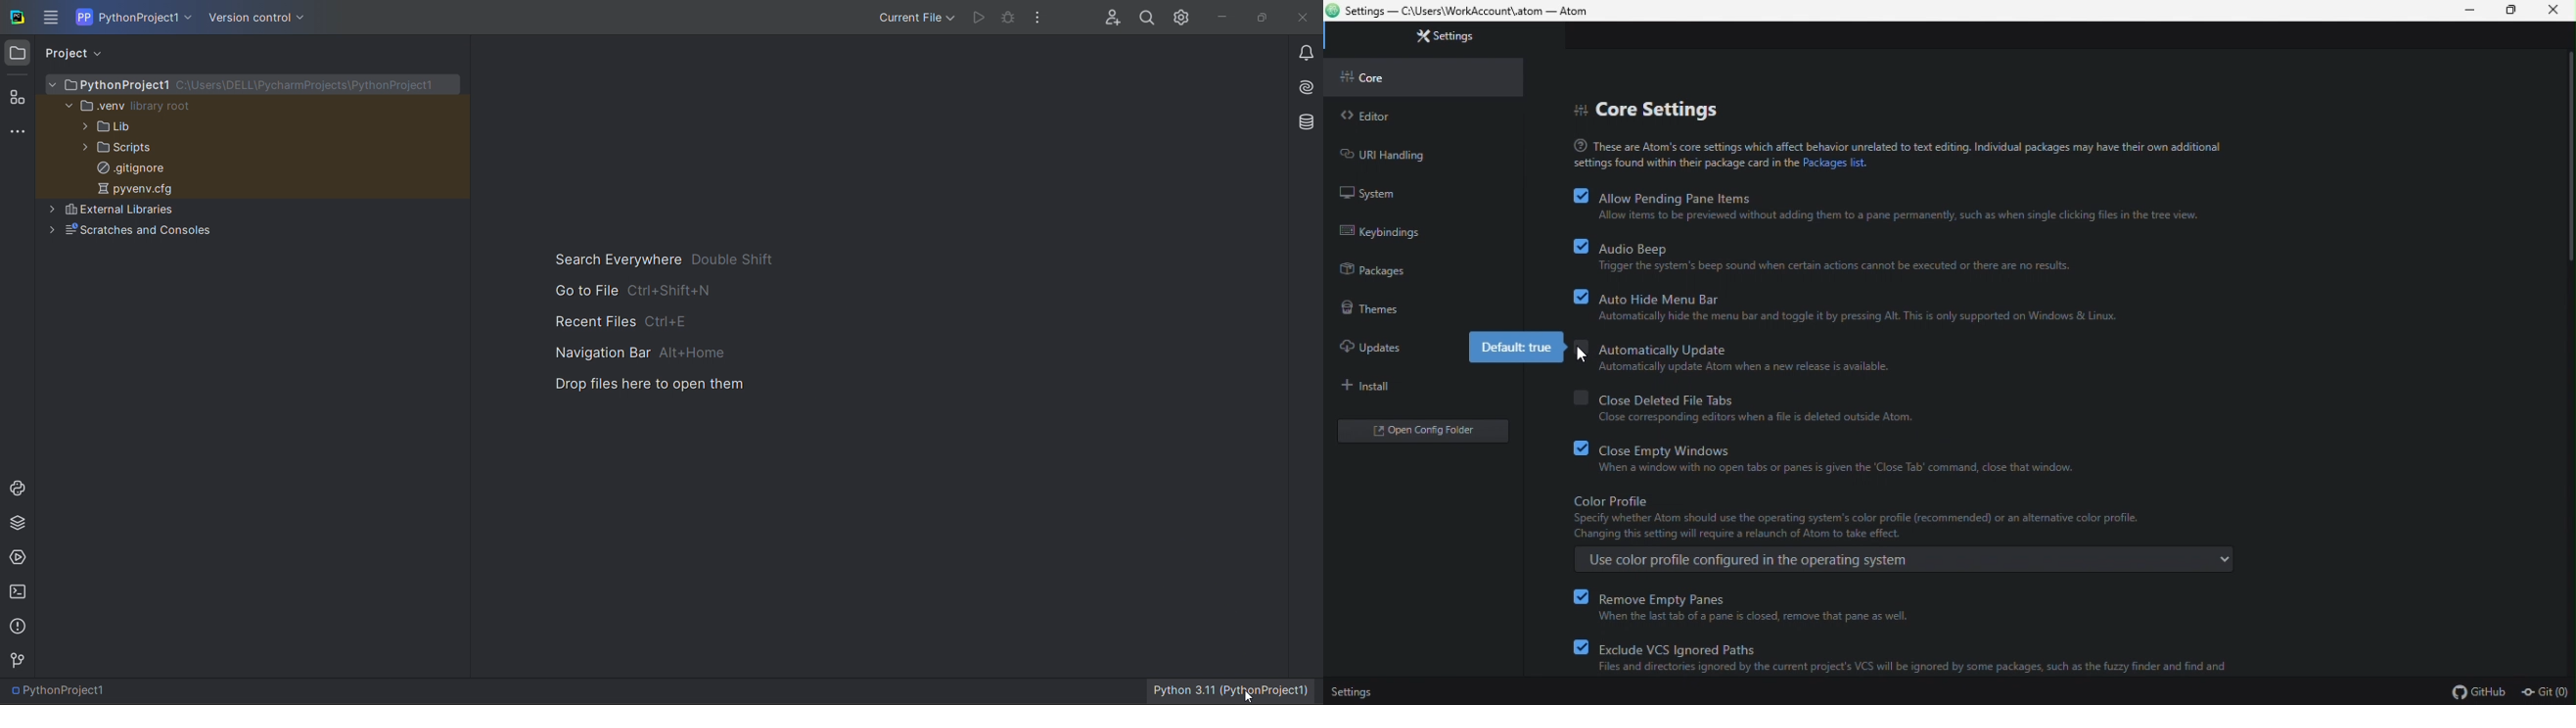 Image resolution: width=2576 pixels, height=728 pixels. Describe the element at coordinates (1377, 383) in the screenshot. I see `install` at that location.